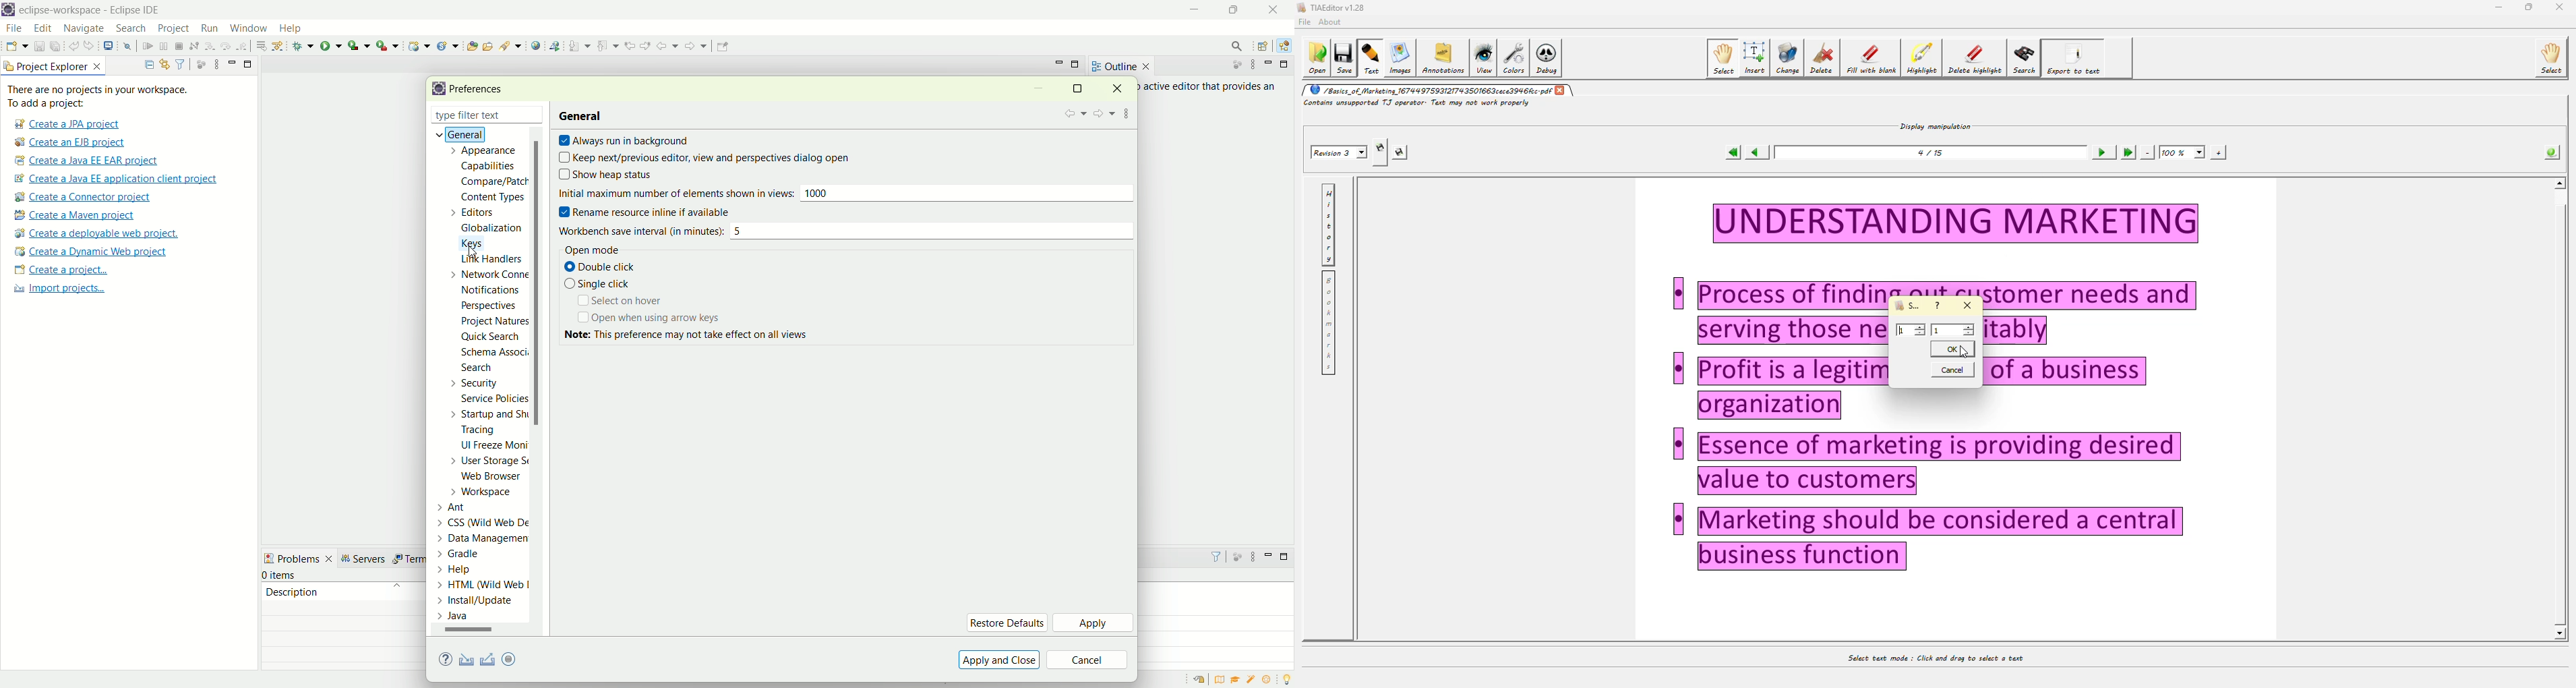 Image resolution: width=2576 pixels, height=700 pixels. What do you see at coordinates (496, 478) in the screenshot?
I see `web browser` at bounding box center [496, 478].